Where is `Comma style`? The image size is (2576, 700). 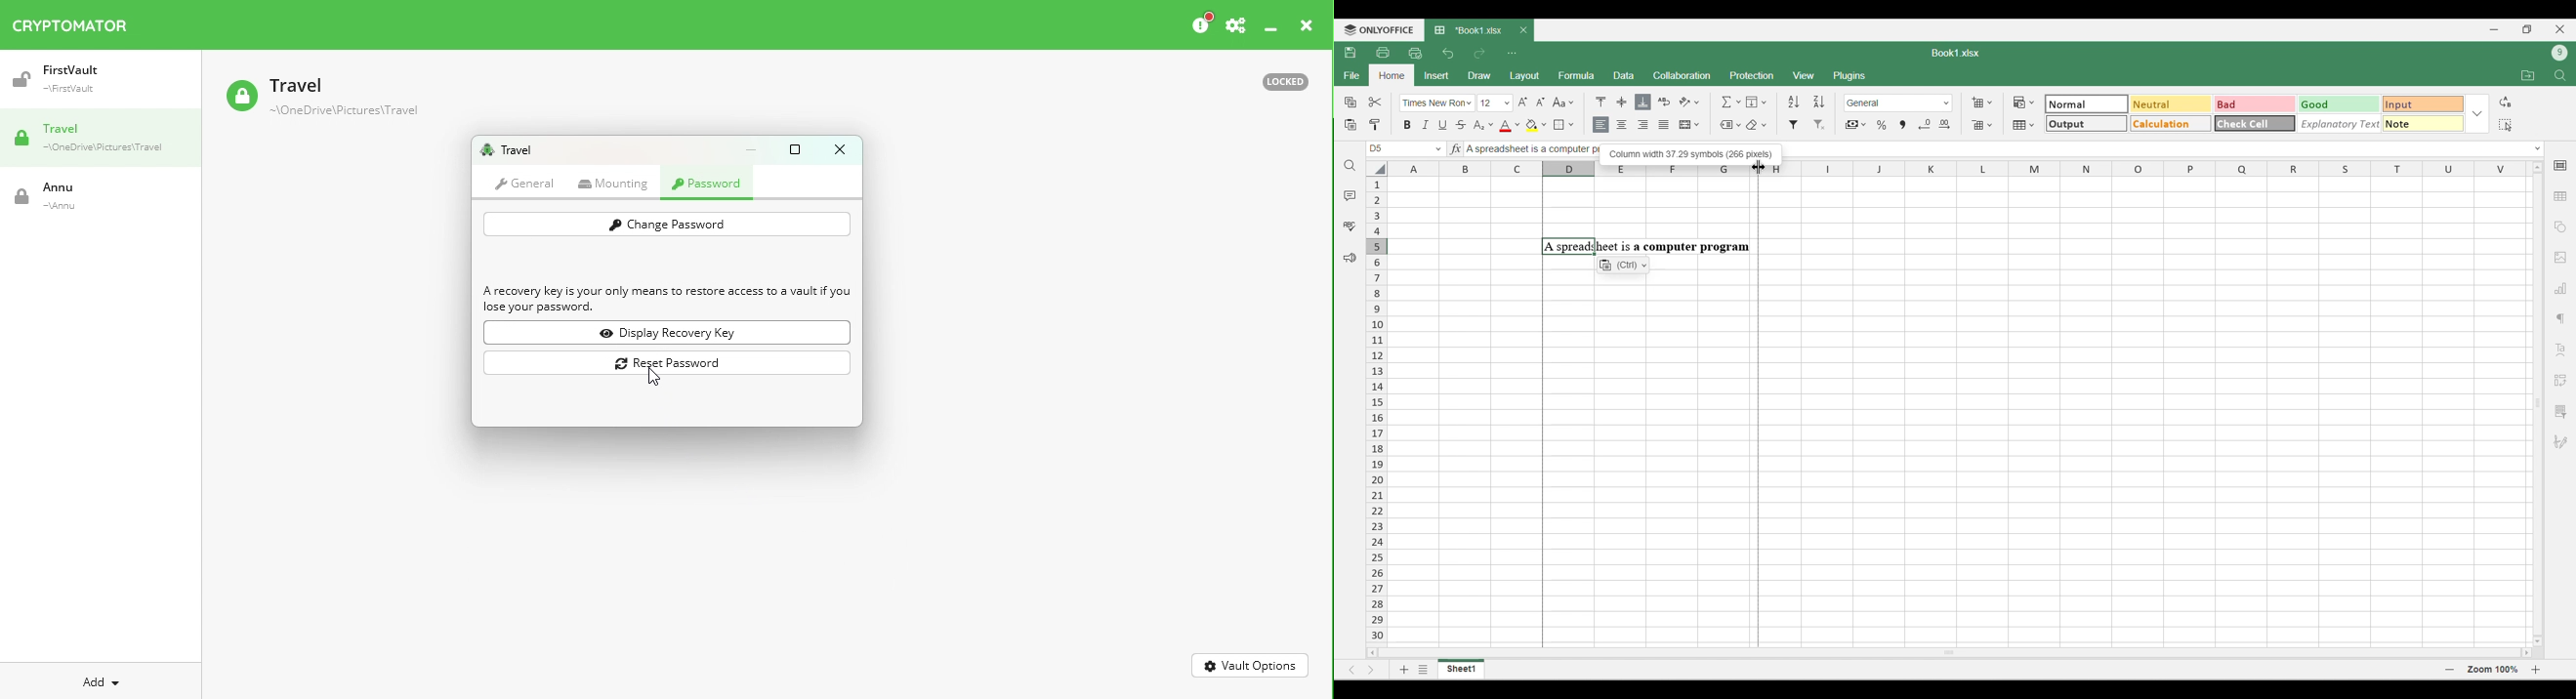
Comma style is located at coordinates (1903, 125).